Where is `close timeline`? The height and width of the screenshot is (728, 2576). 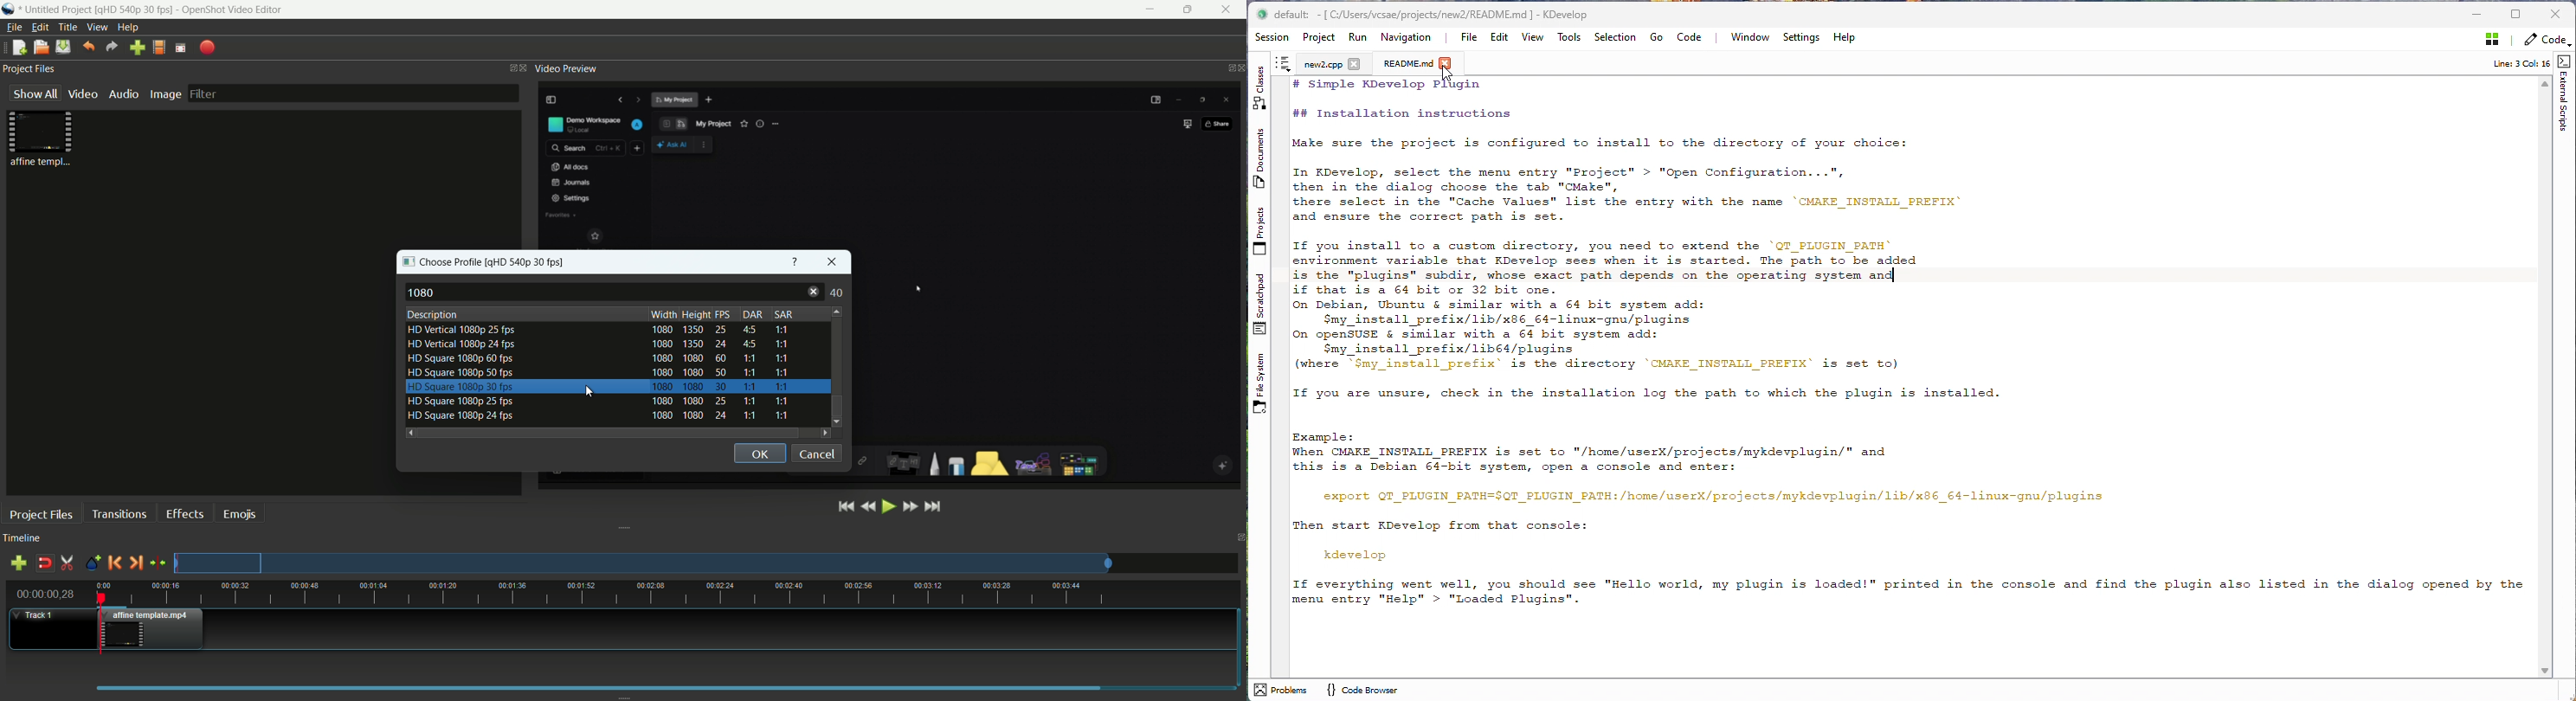
close timeline is located at coordinates (1239, 538).